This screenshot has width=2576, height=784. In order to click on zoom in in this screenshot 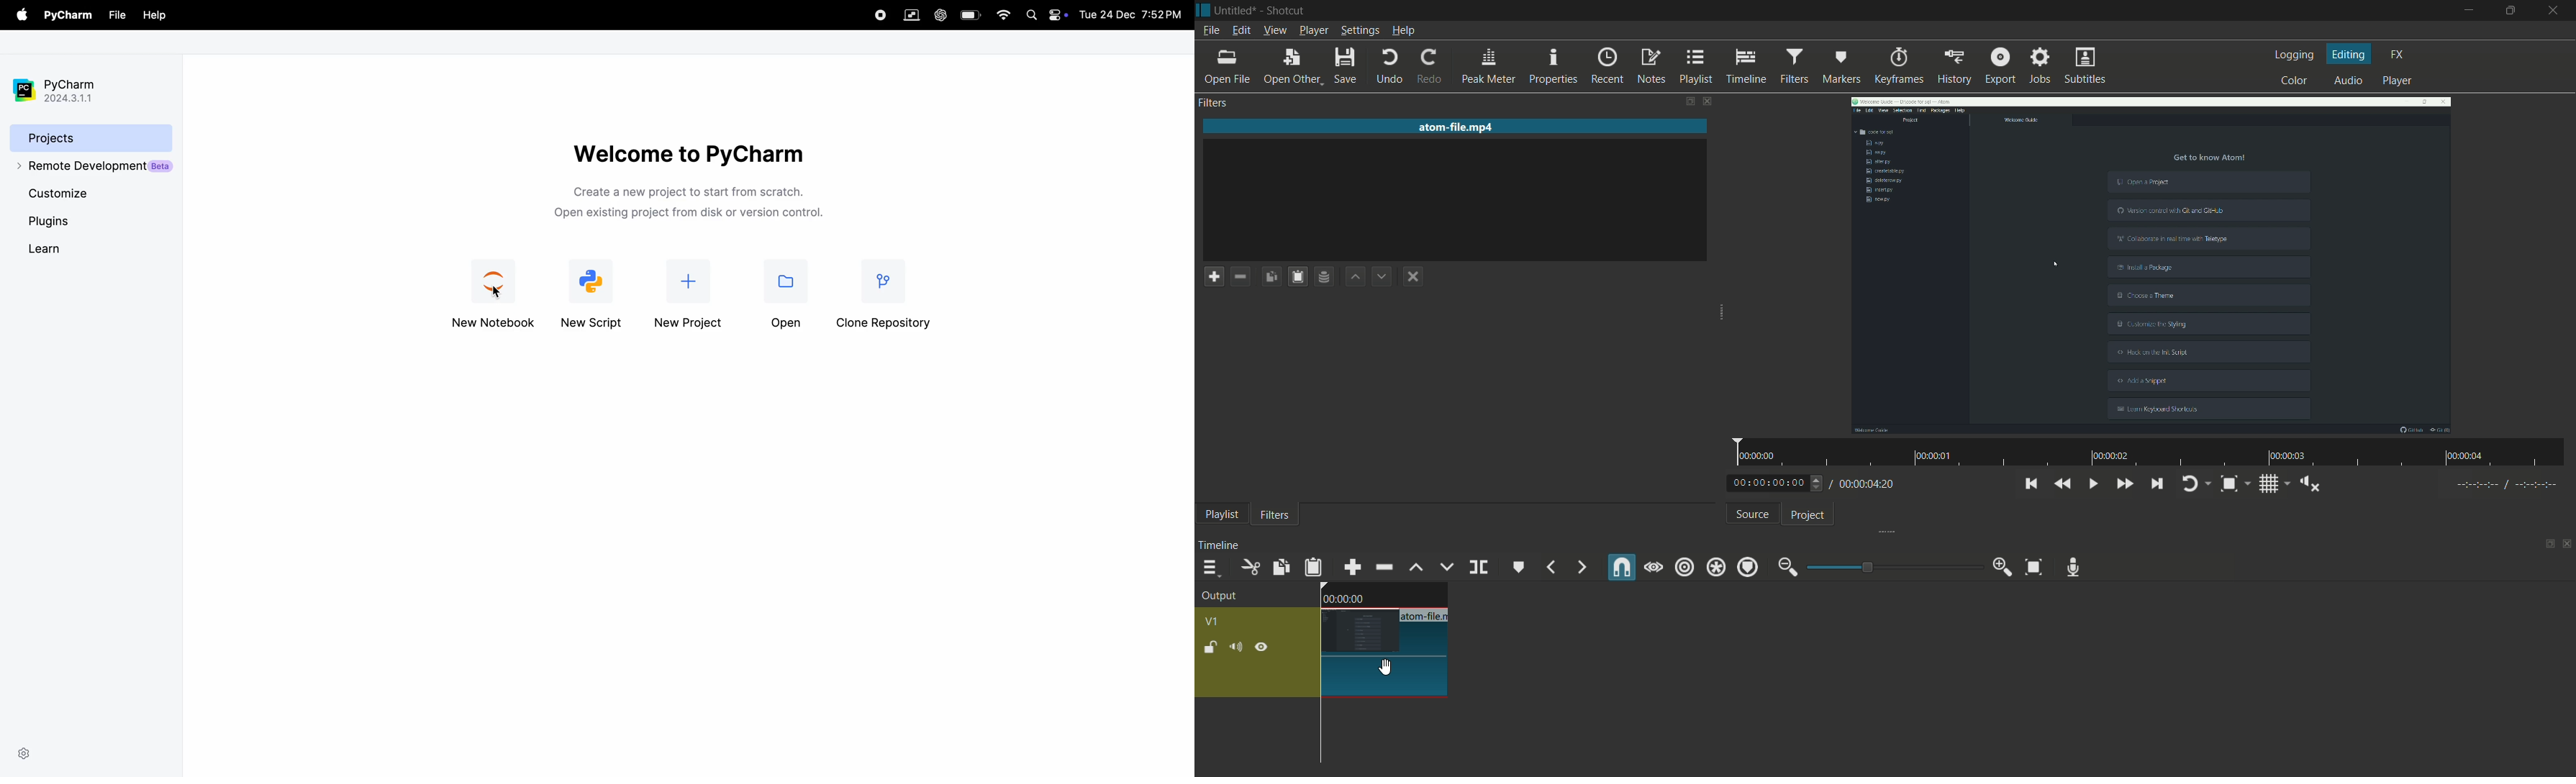, I will do `click(2000, 568)`.